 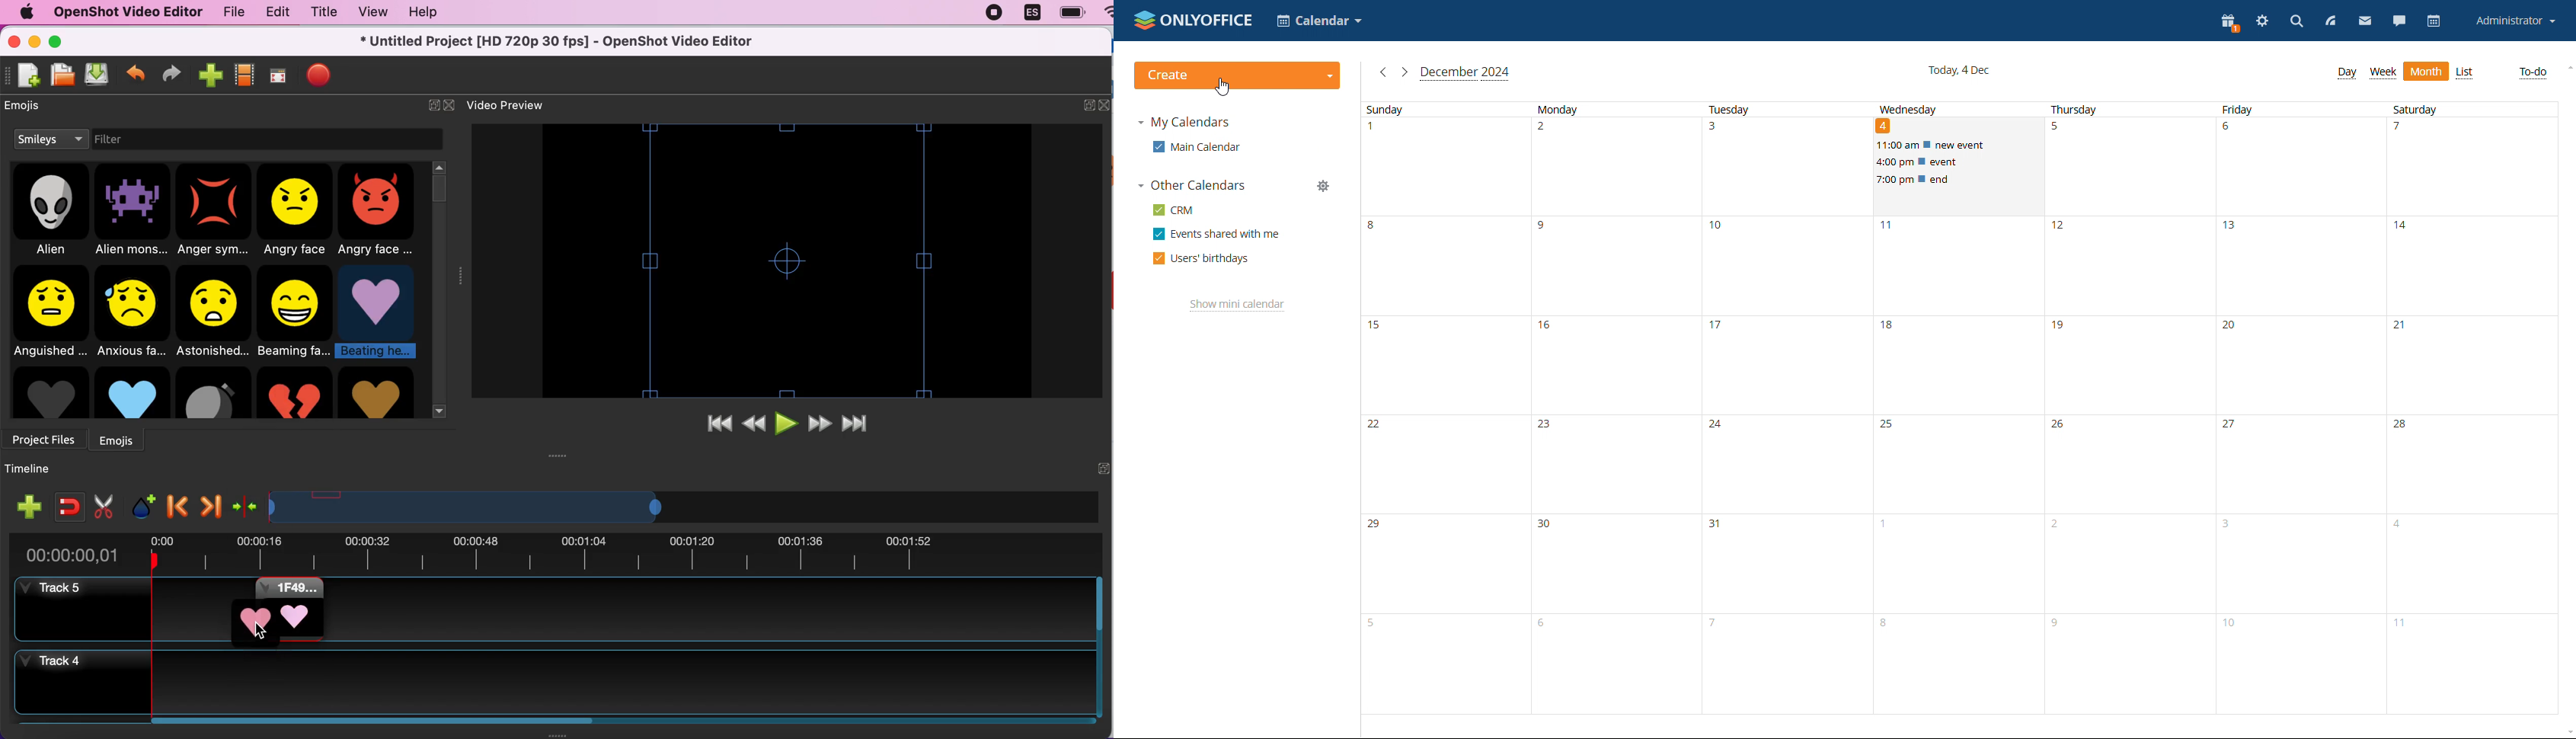 I want to click on monday, so click(x=1616, y=408).